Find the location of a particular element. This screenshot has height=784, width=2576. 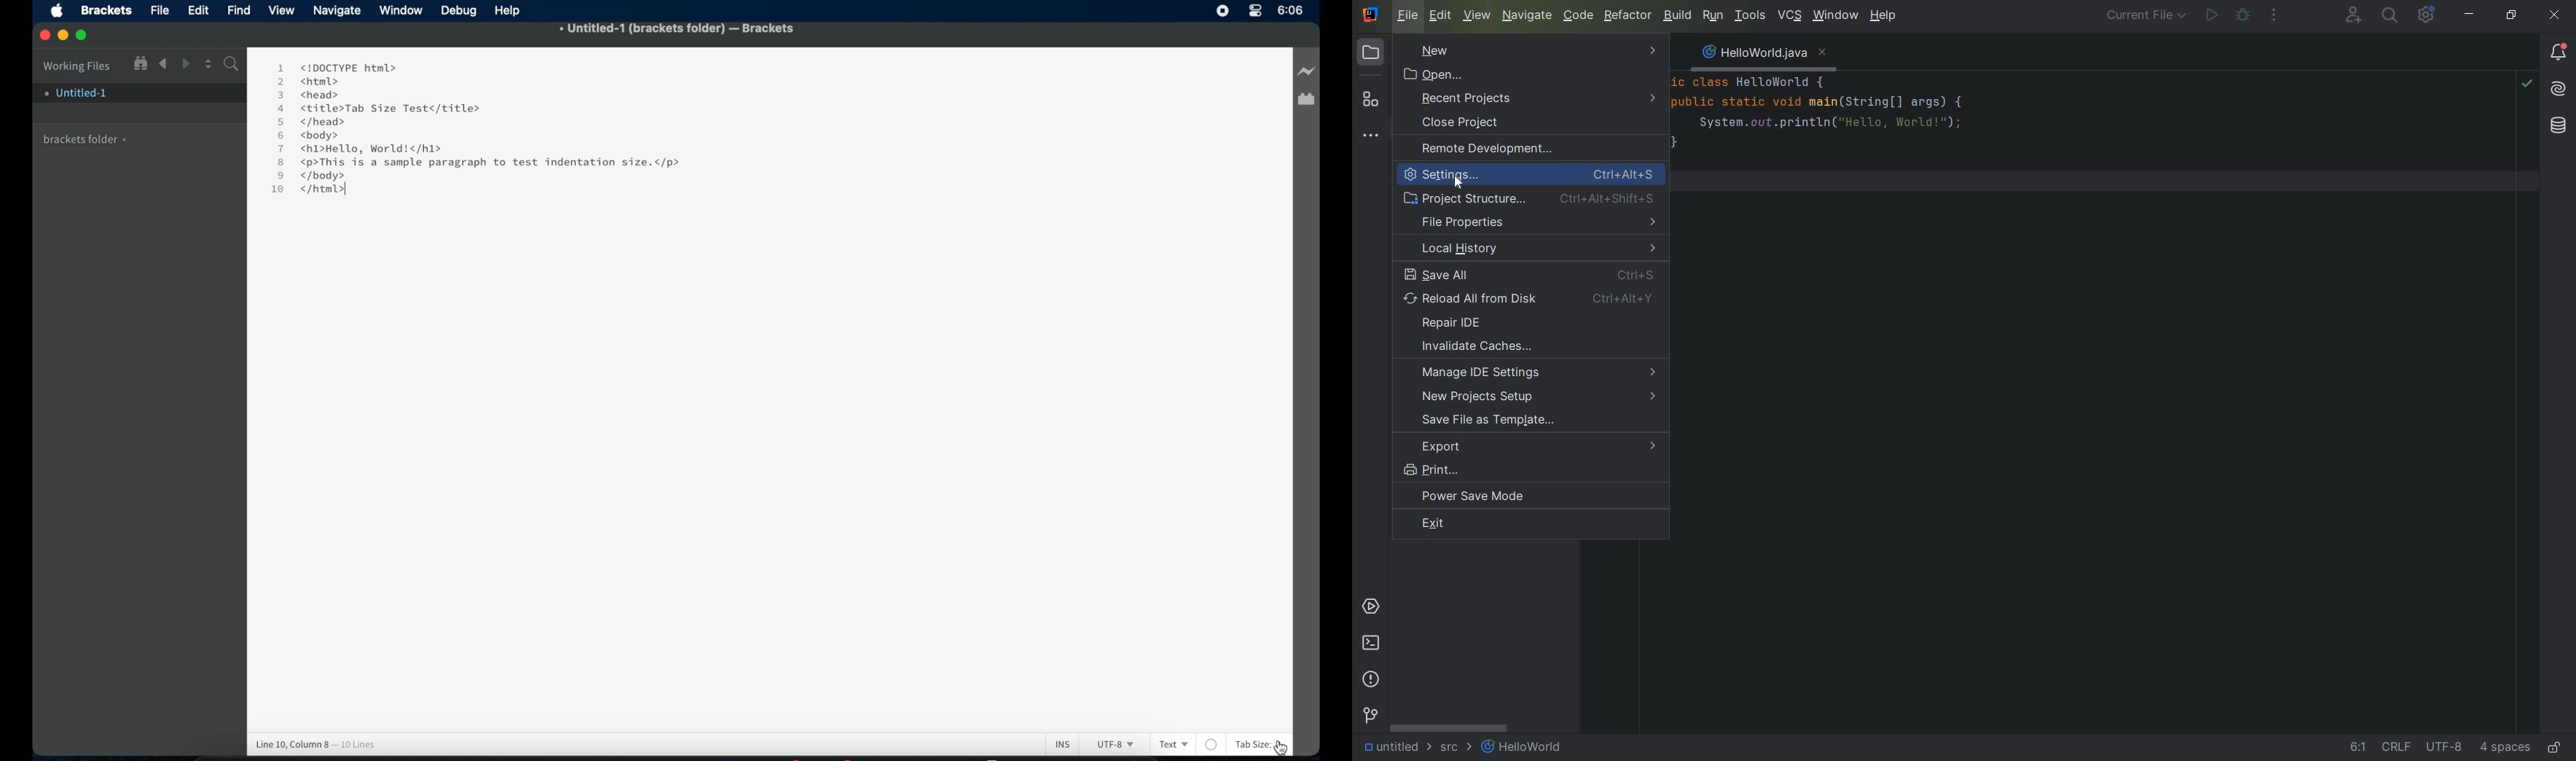

Pointer is located at coordinates (1463, 187).